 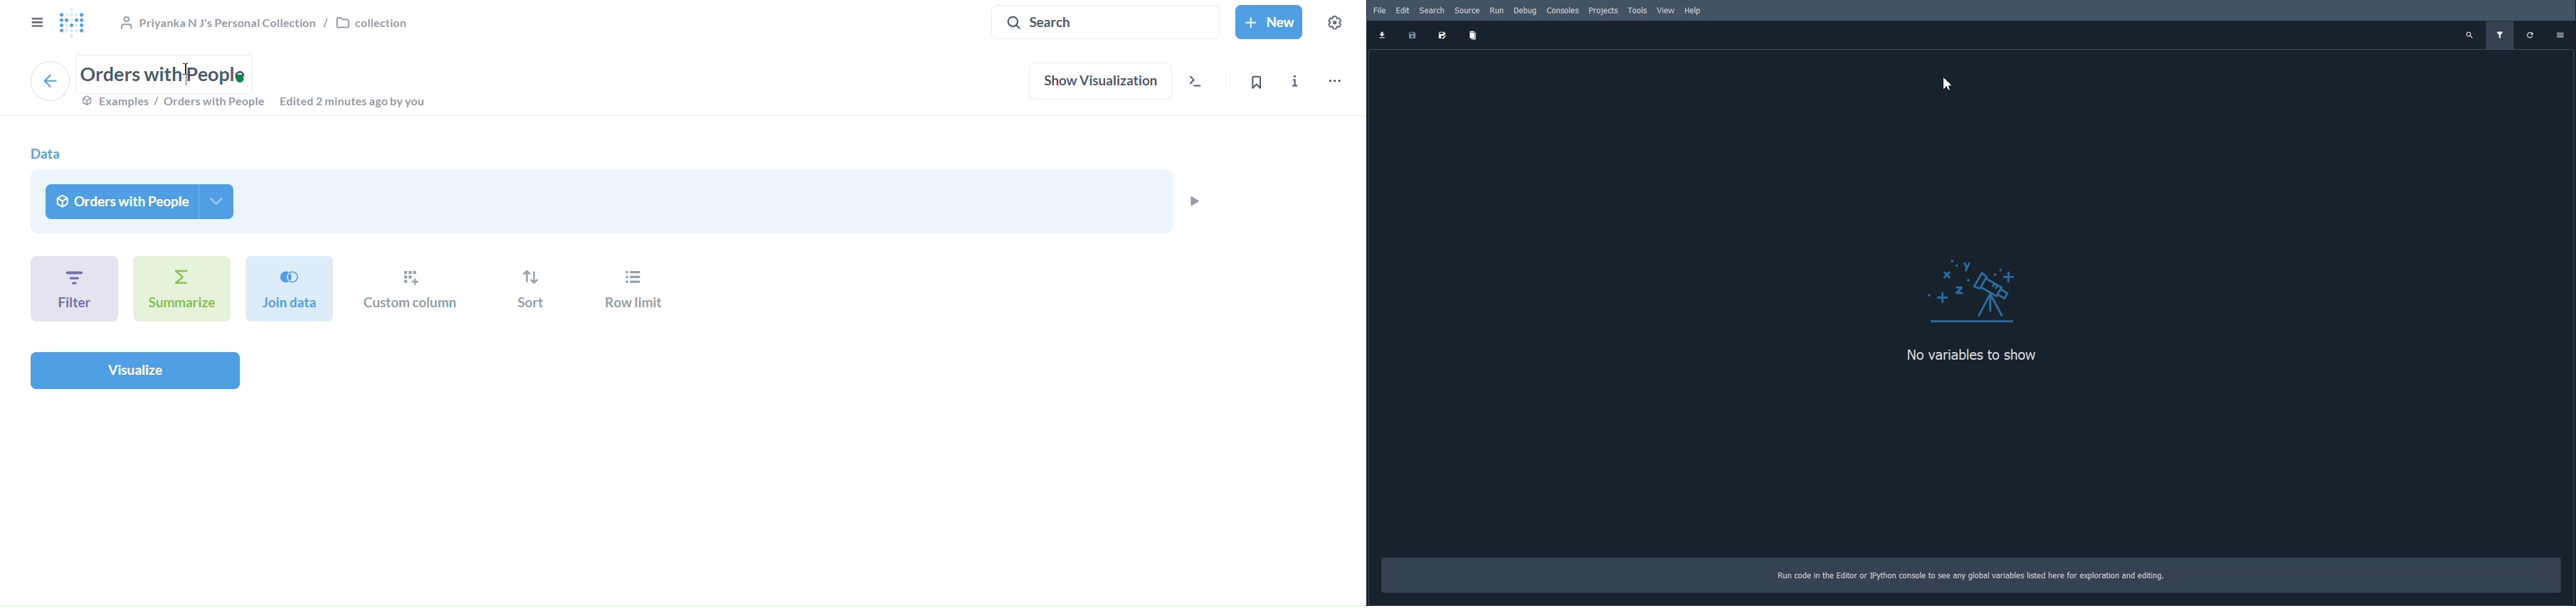 I want to click on view the sql, so click(x=1200, y=84).